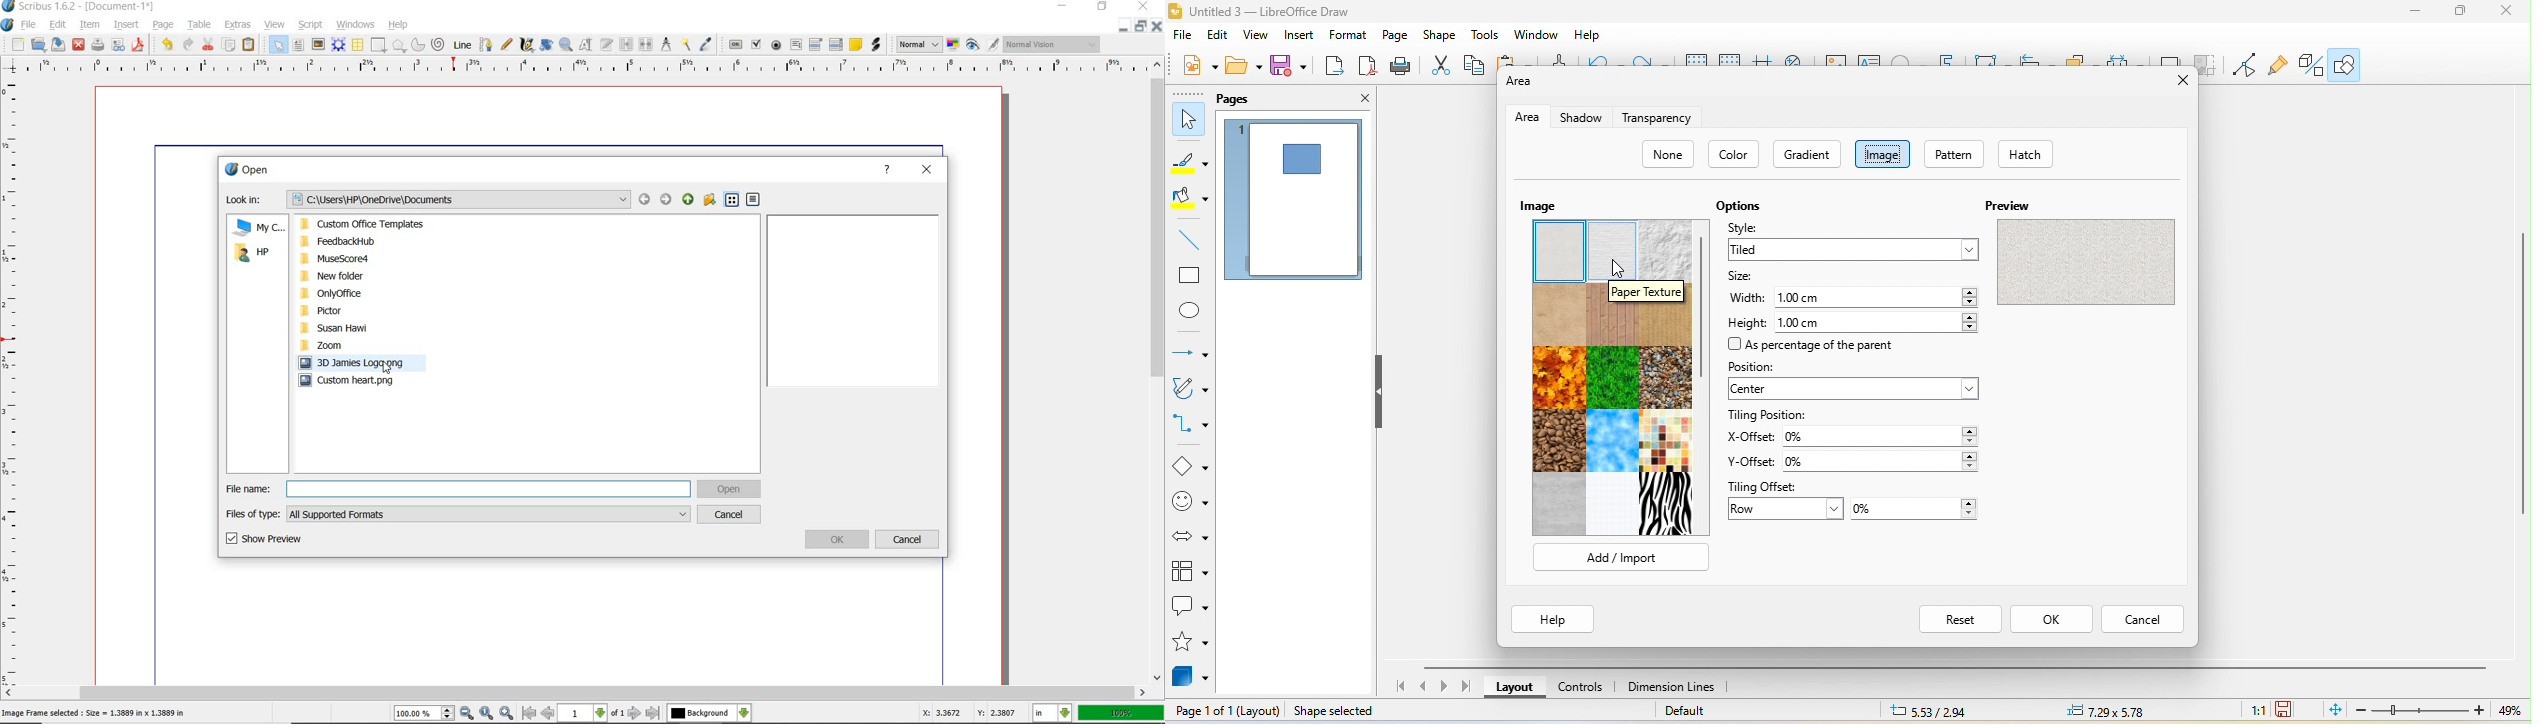 Image resolution: width=2548 pixels, height=728 pixels. Describe the element at coordinates (1763, 62) in the screenshot. I see `helpline while moving` at that location.